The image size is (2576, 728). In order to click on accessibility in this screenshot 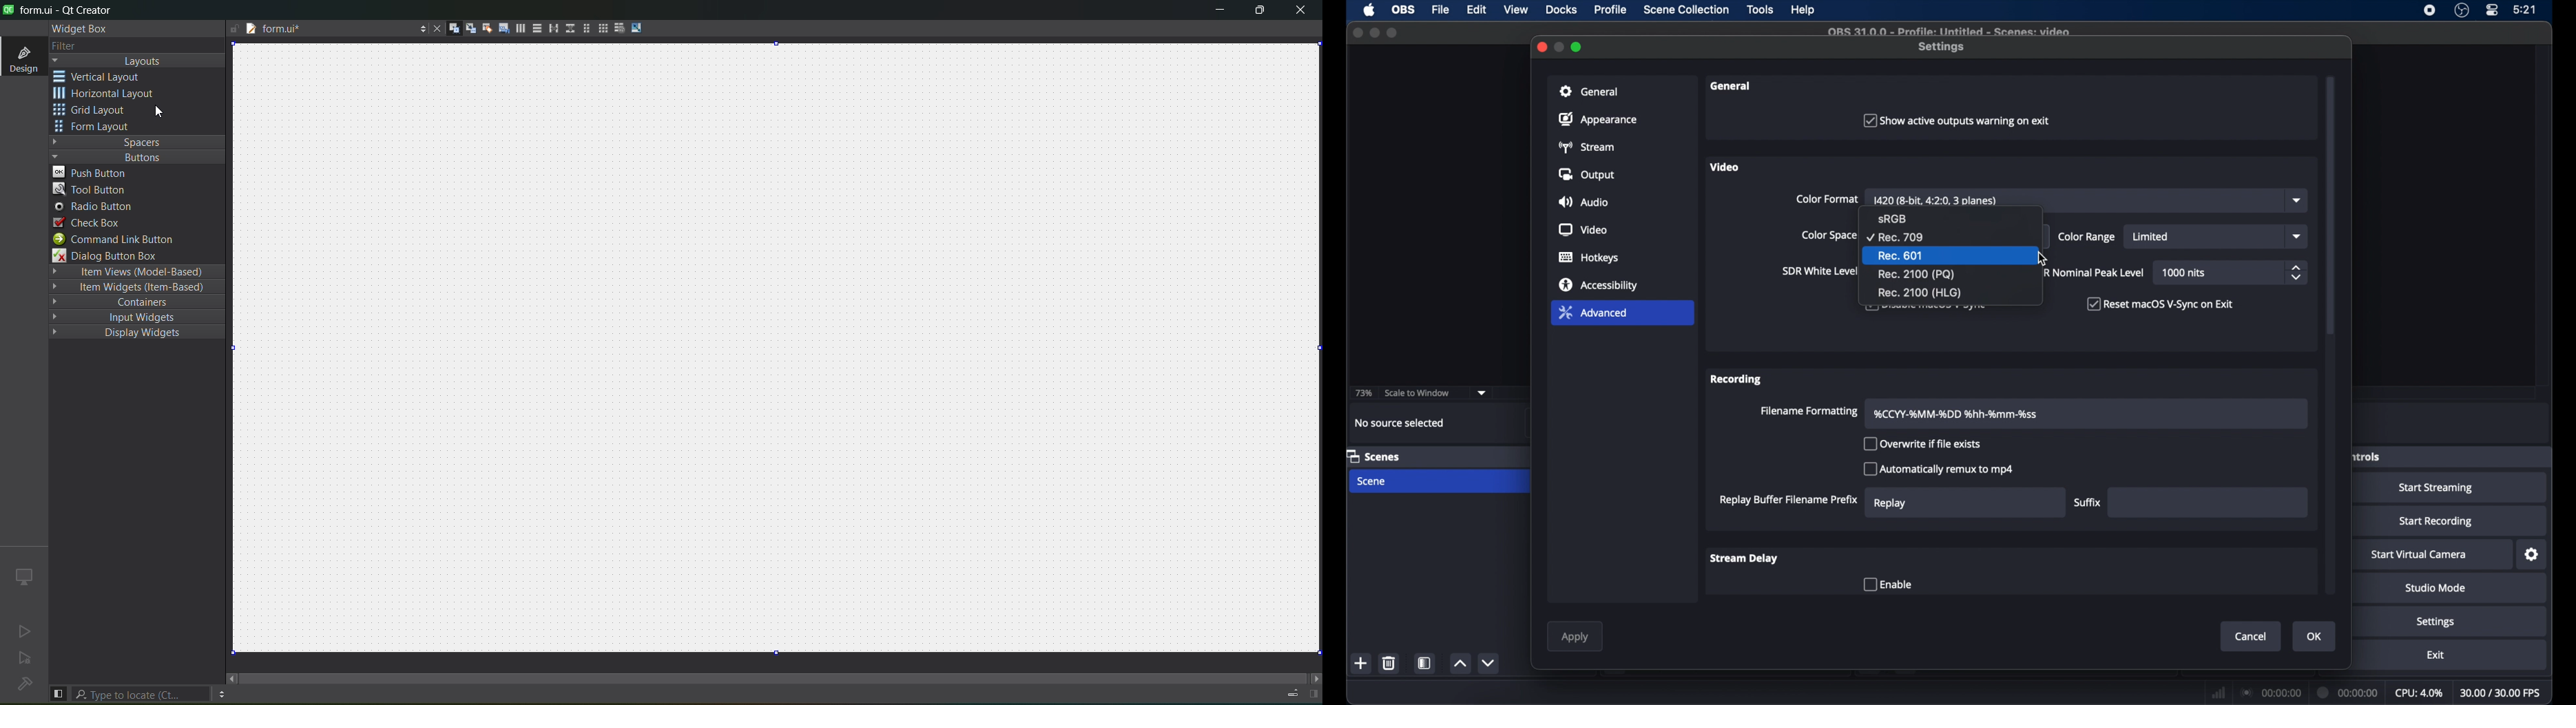, I will do `click(1598, 285)`.